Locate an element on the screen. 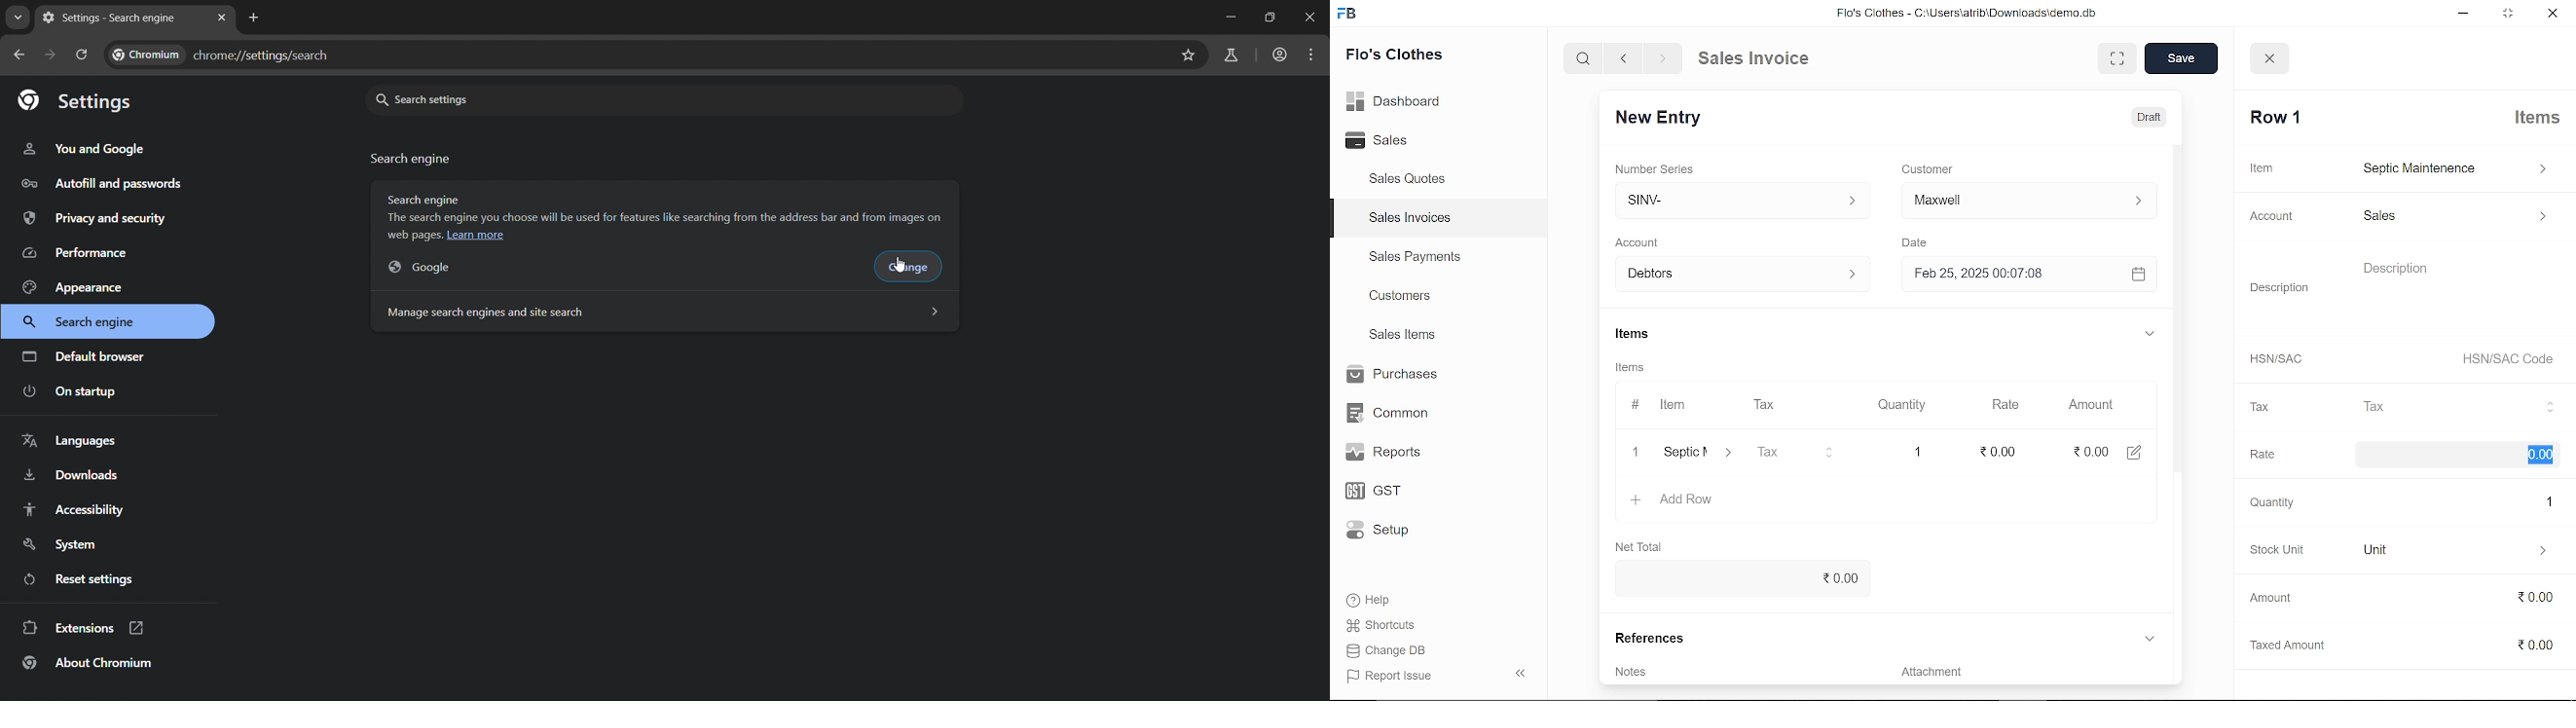 The width and height of the screenshot is (2576, 728). description is located at coordinates (2457, 289).